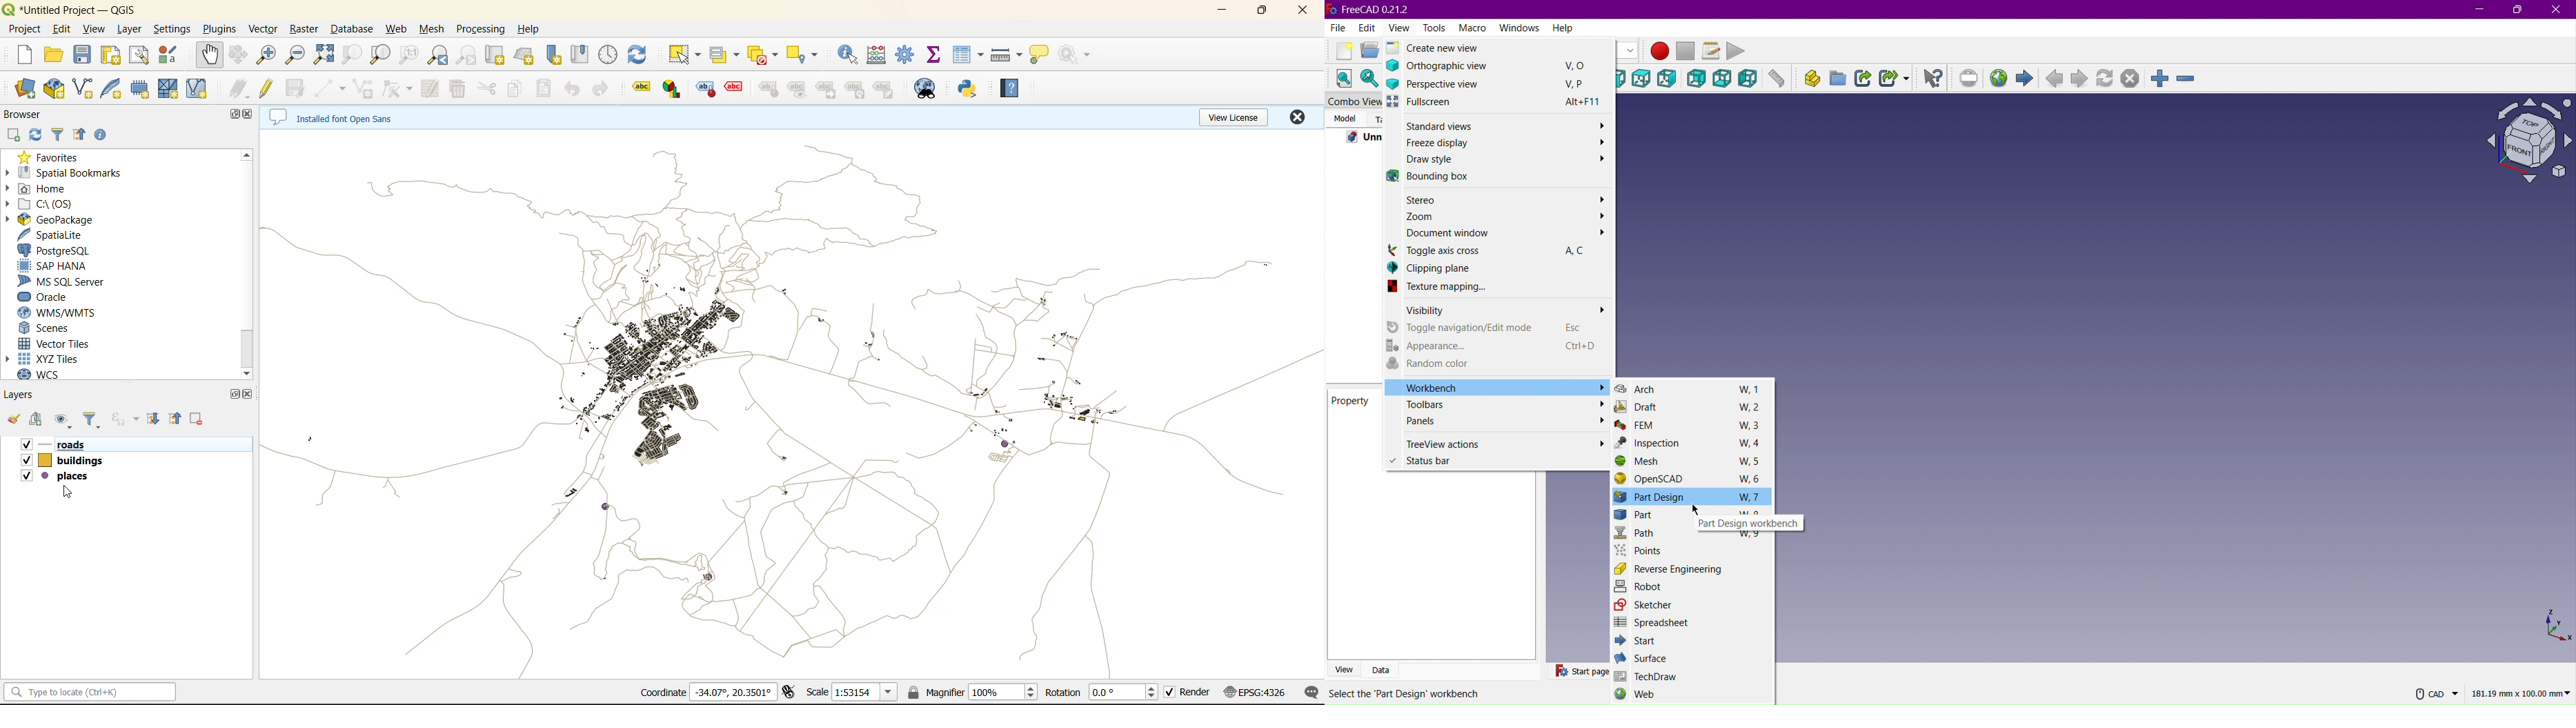  Describe the element at coordinates (1476, 28) in the screenshot. I see `Macro` at that location.